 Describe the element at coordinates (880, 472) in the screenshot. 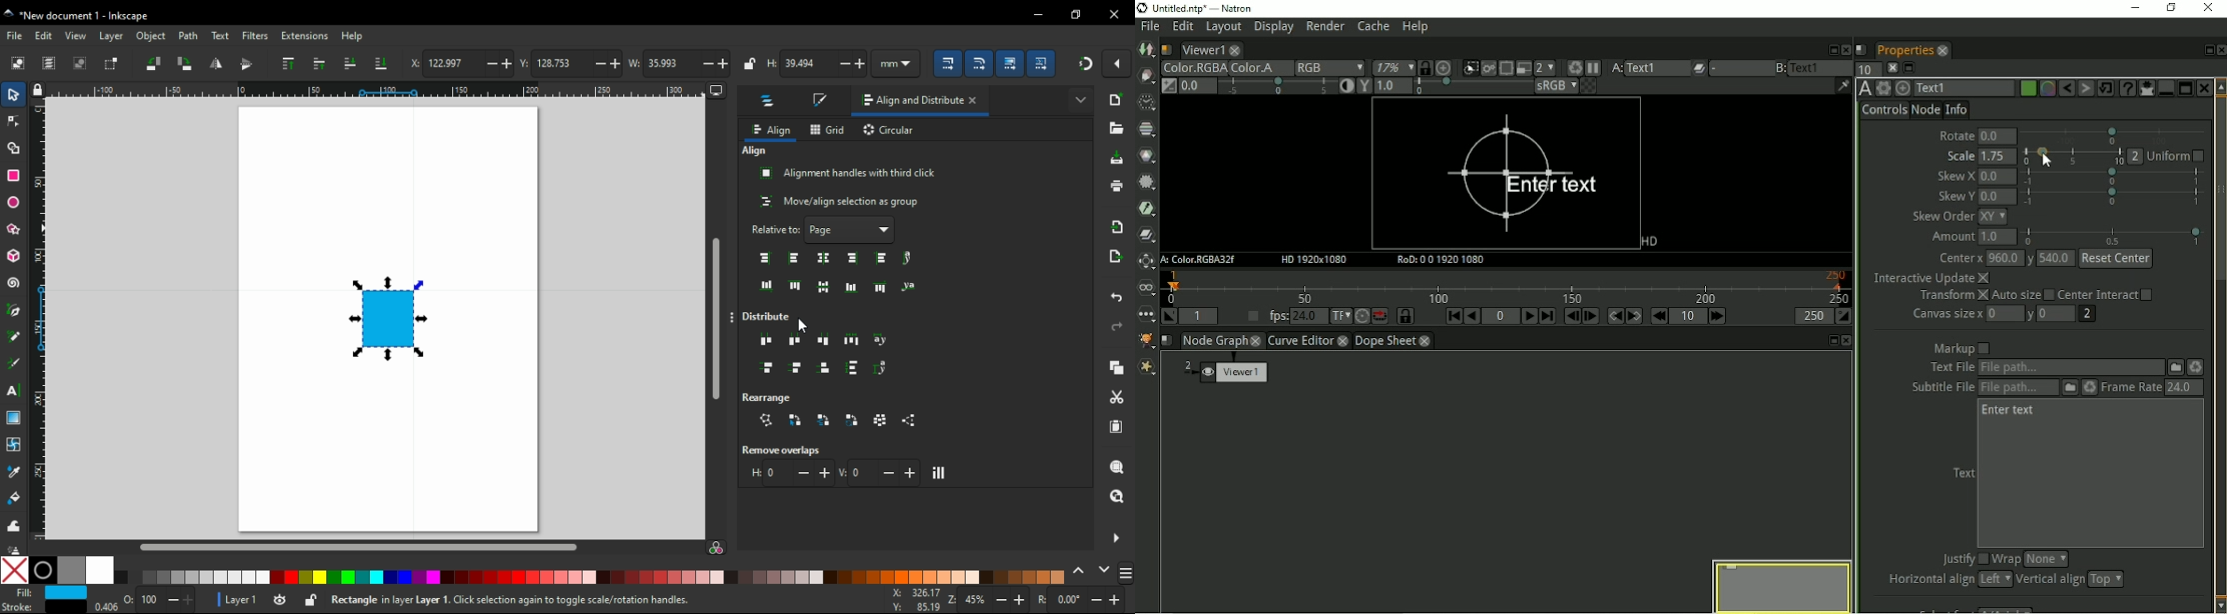

I see `minimum vertical gap between bounding box` at that location.